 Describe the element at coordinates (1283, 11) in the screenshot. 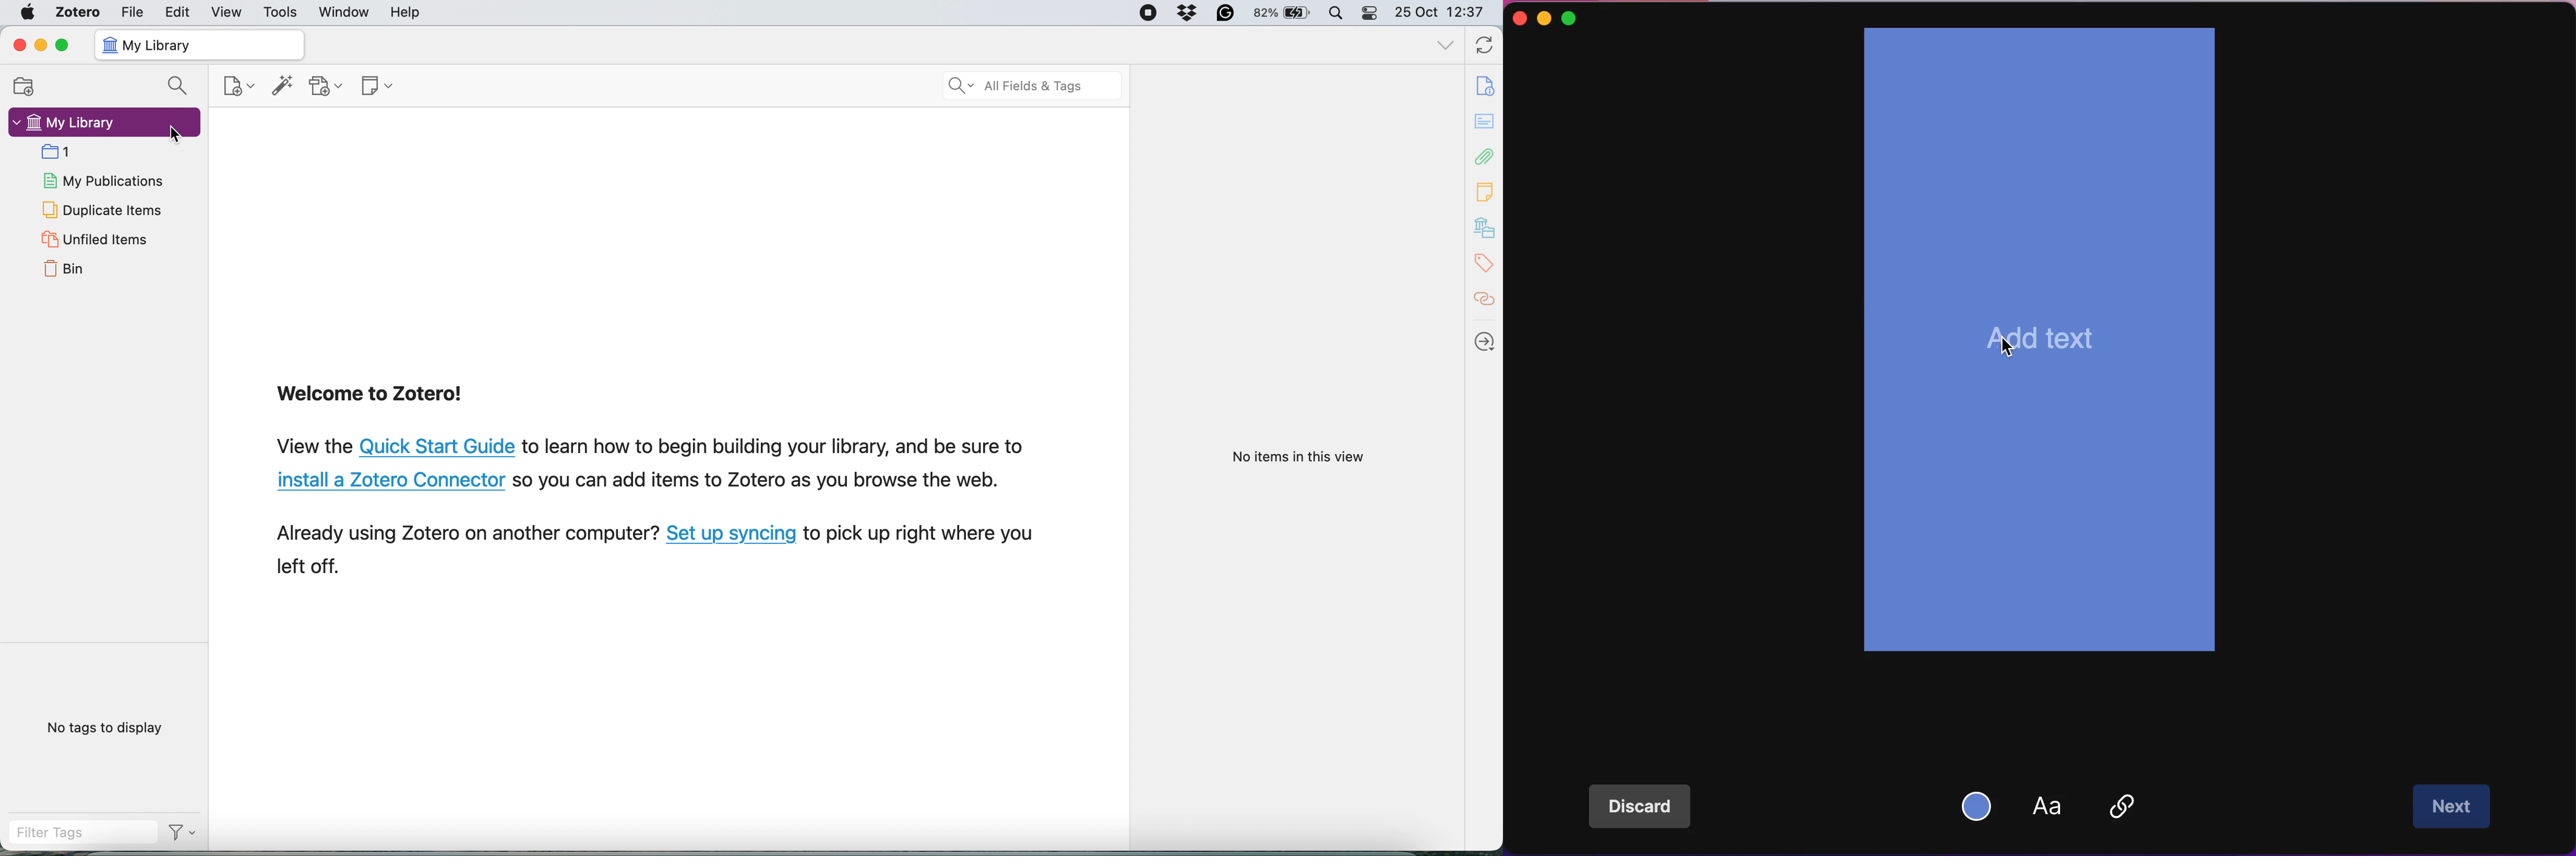

I see `82% battery` at that location.